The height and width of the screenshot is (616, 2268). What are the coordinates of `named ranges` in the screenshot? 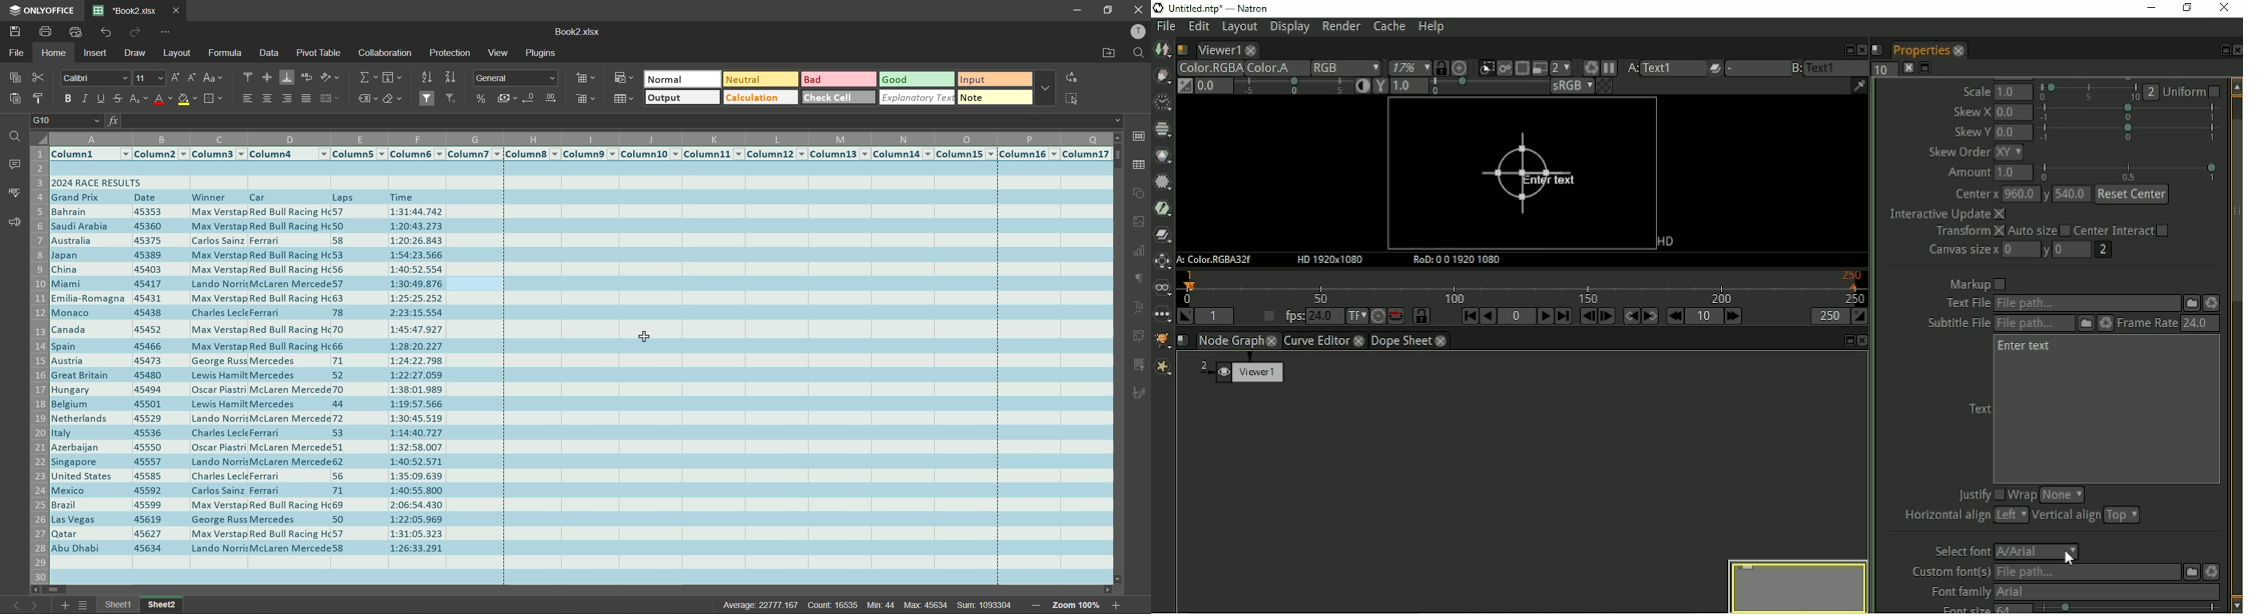 It's located at (369, 99).